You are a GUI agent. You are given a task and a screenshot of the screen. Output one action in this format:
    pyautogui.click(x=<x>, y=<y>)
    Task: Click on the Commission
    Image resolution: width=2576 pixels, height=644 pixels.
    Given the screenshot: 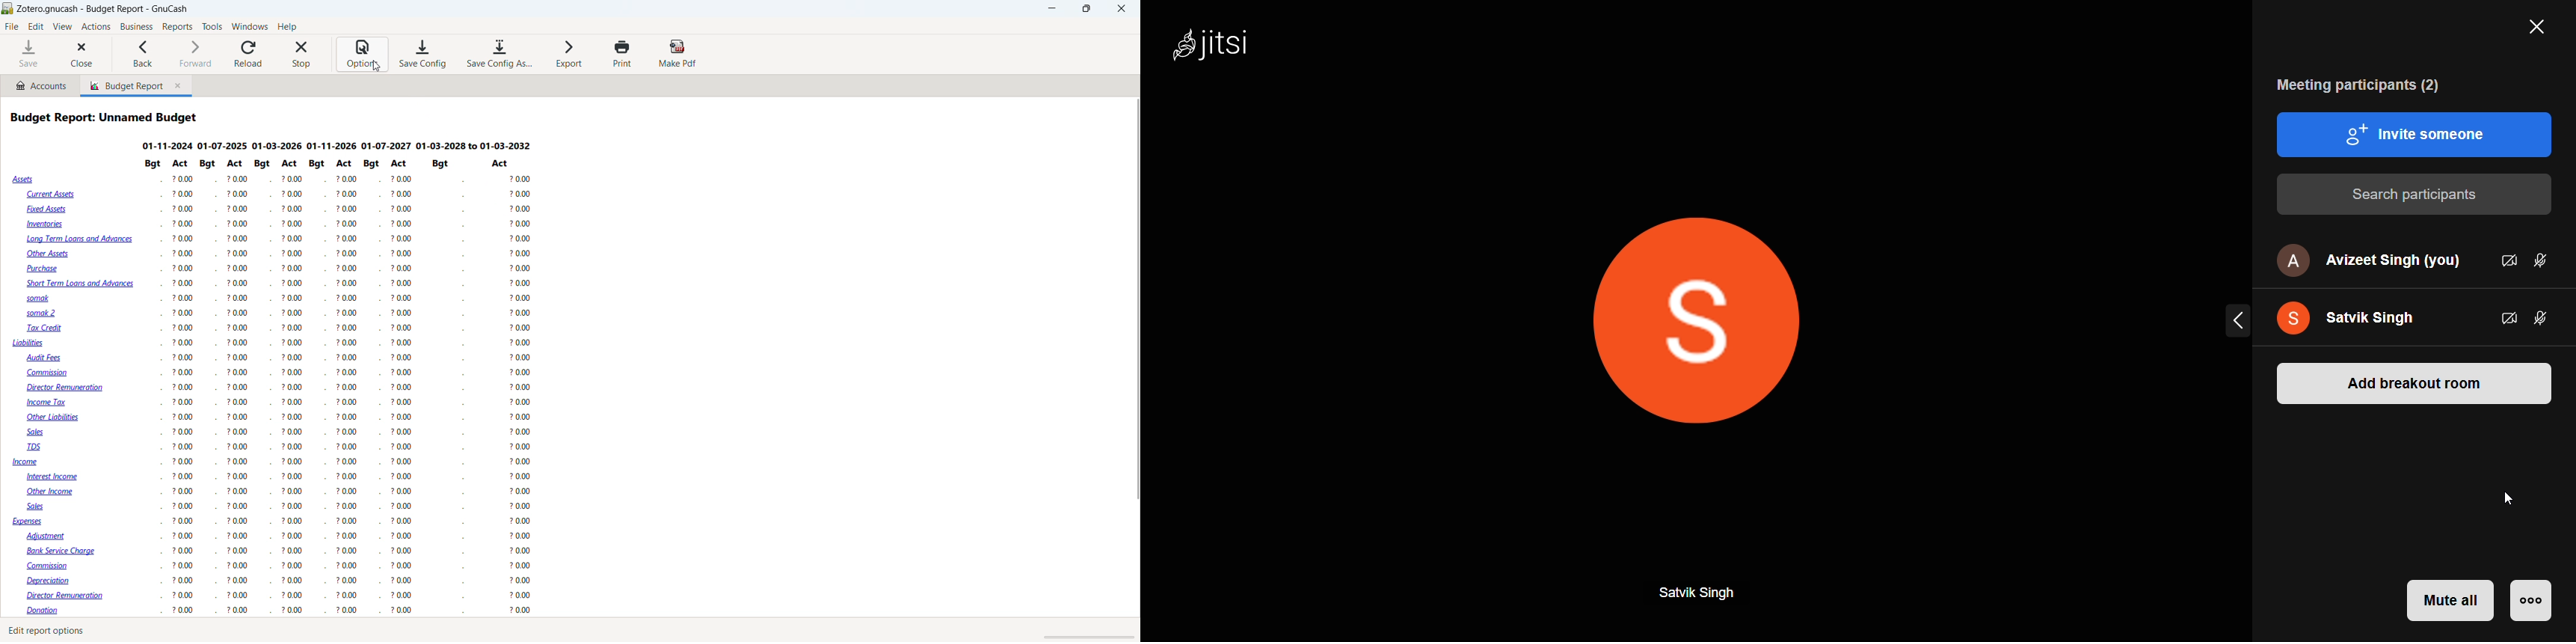 What is the action you would take?
    pyautogui.click(x=55, y=567)
    